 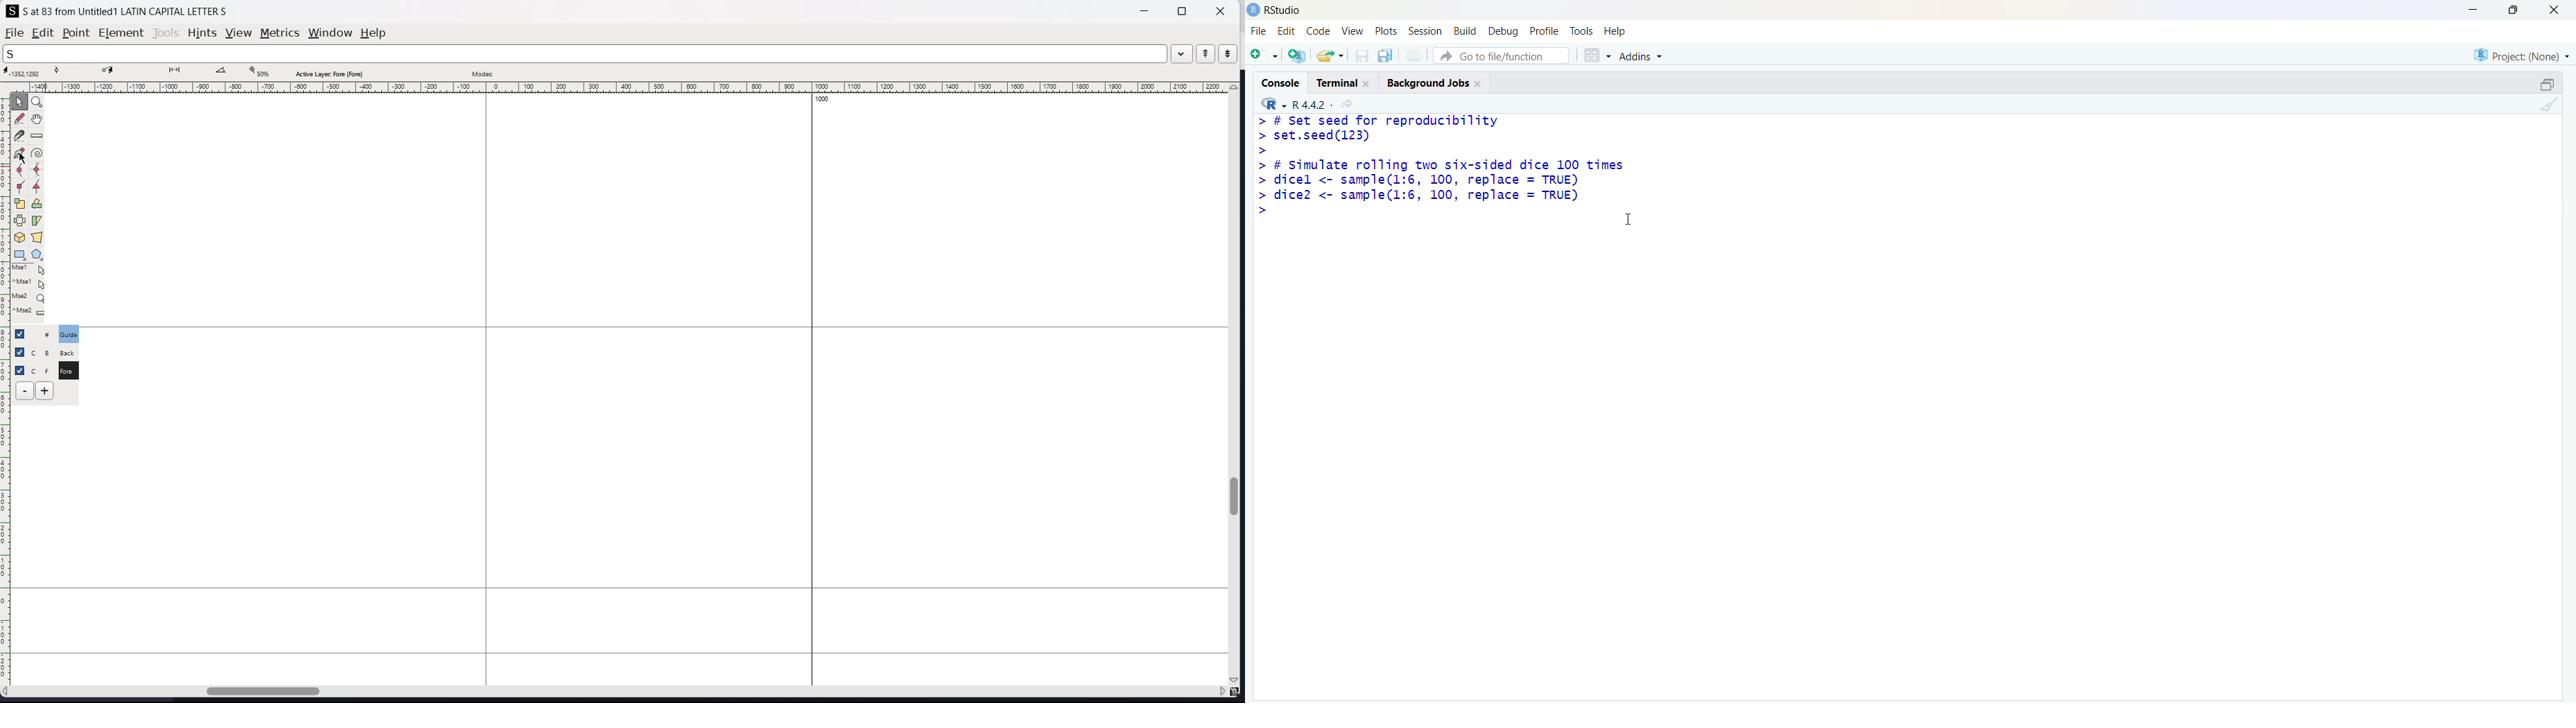 What do you see at coordinates (19, 351) in the screenshot?
I see `checkbox` at bounding box center [19, 351].